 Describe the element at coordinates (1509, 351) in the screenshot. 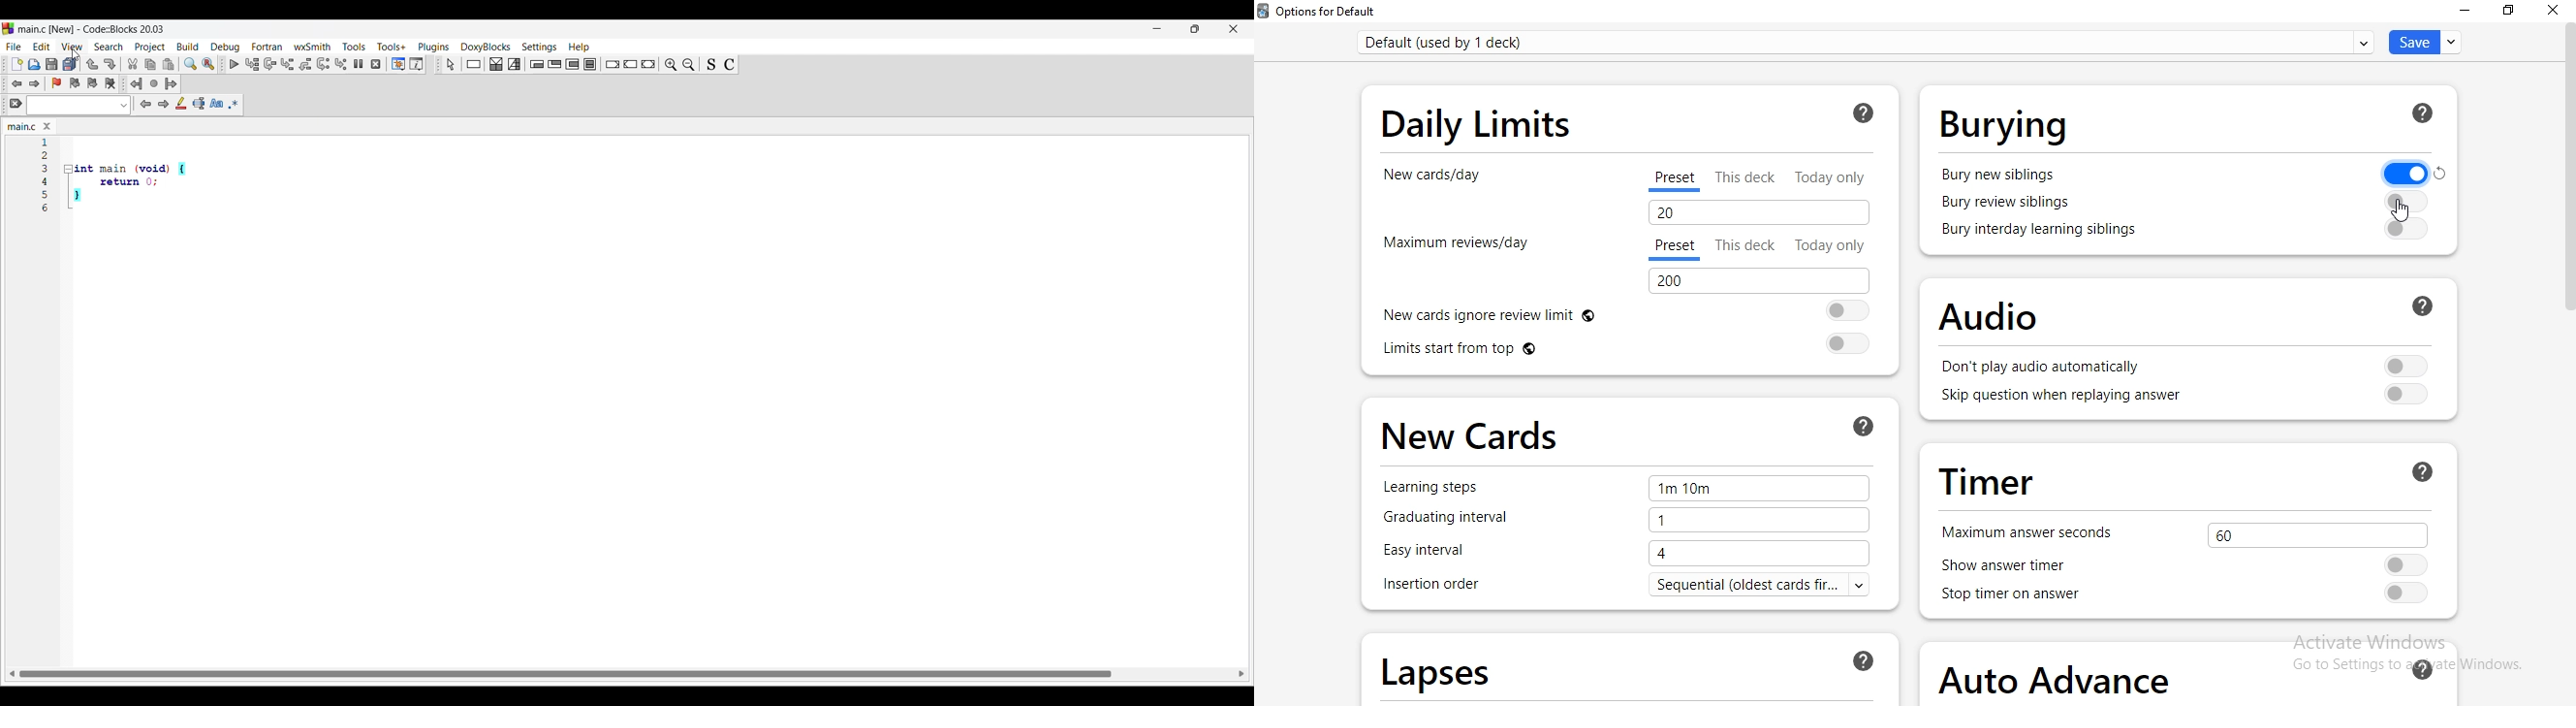

I see `limits` at that location.